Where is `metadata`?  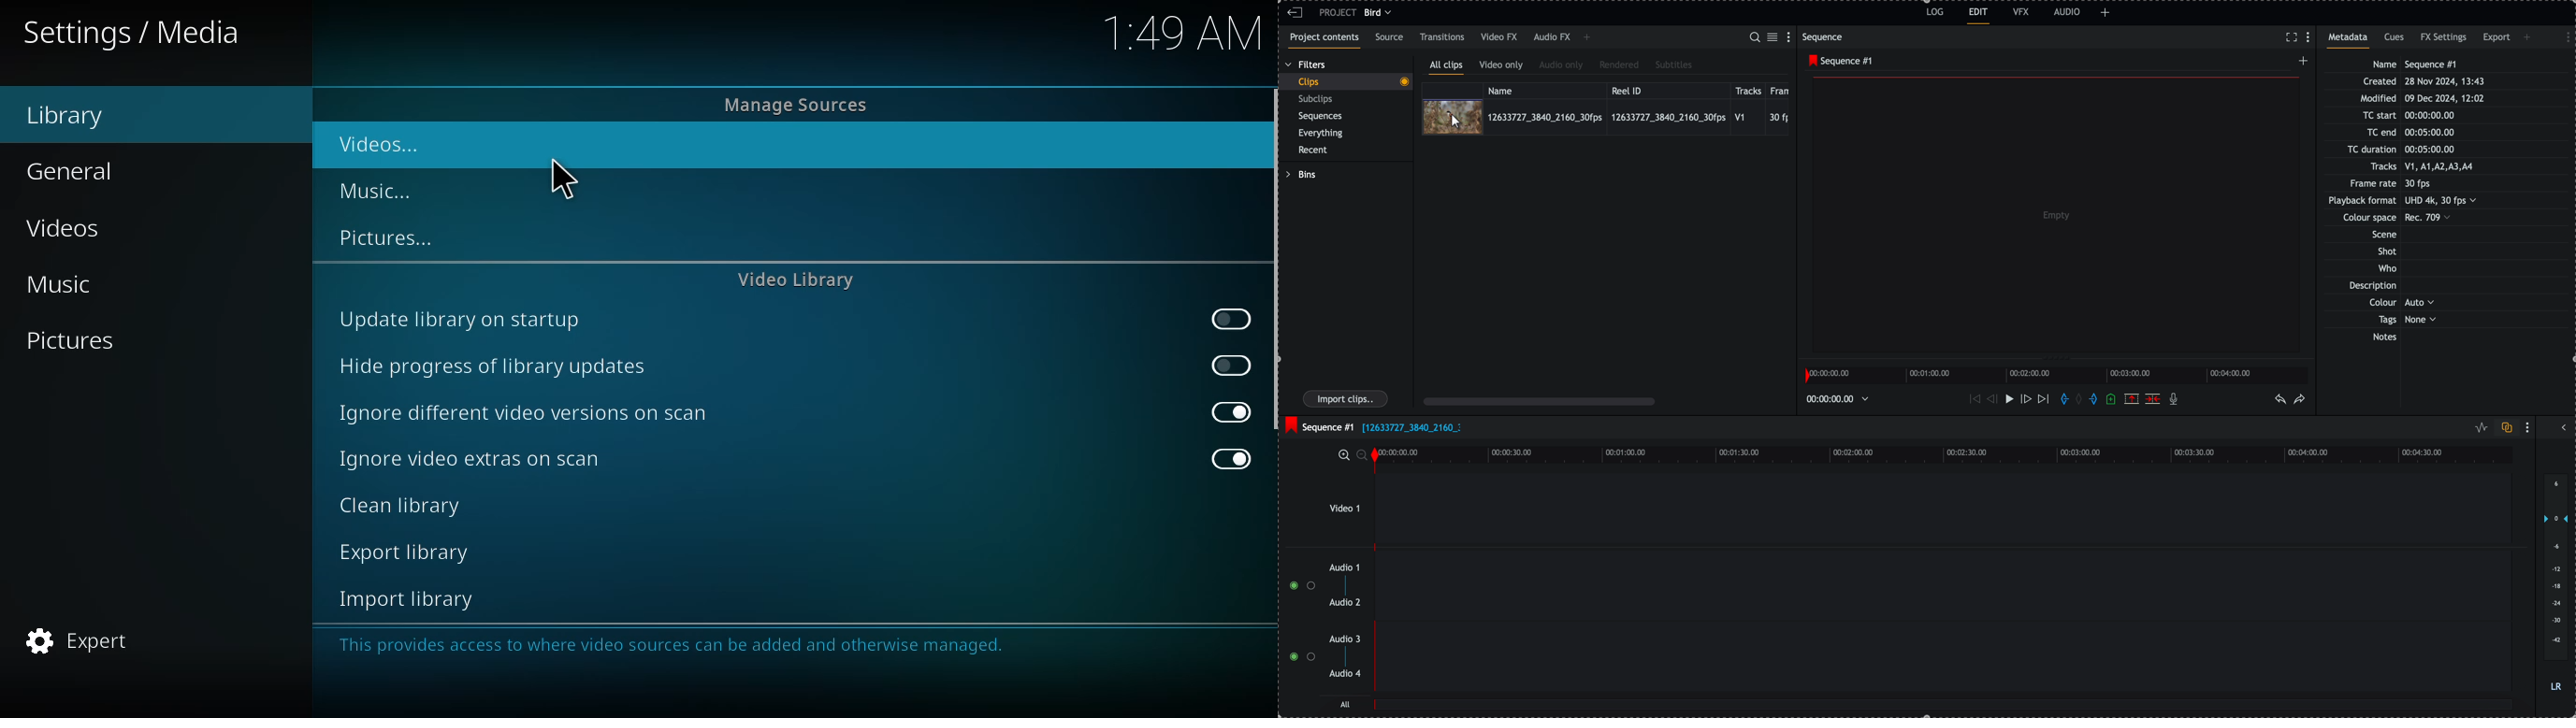 metadata is located at coordinates (2413, 202).